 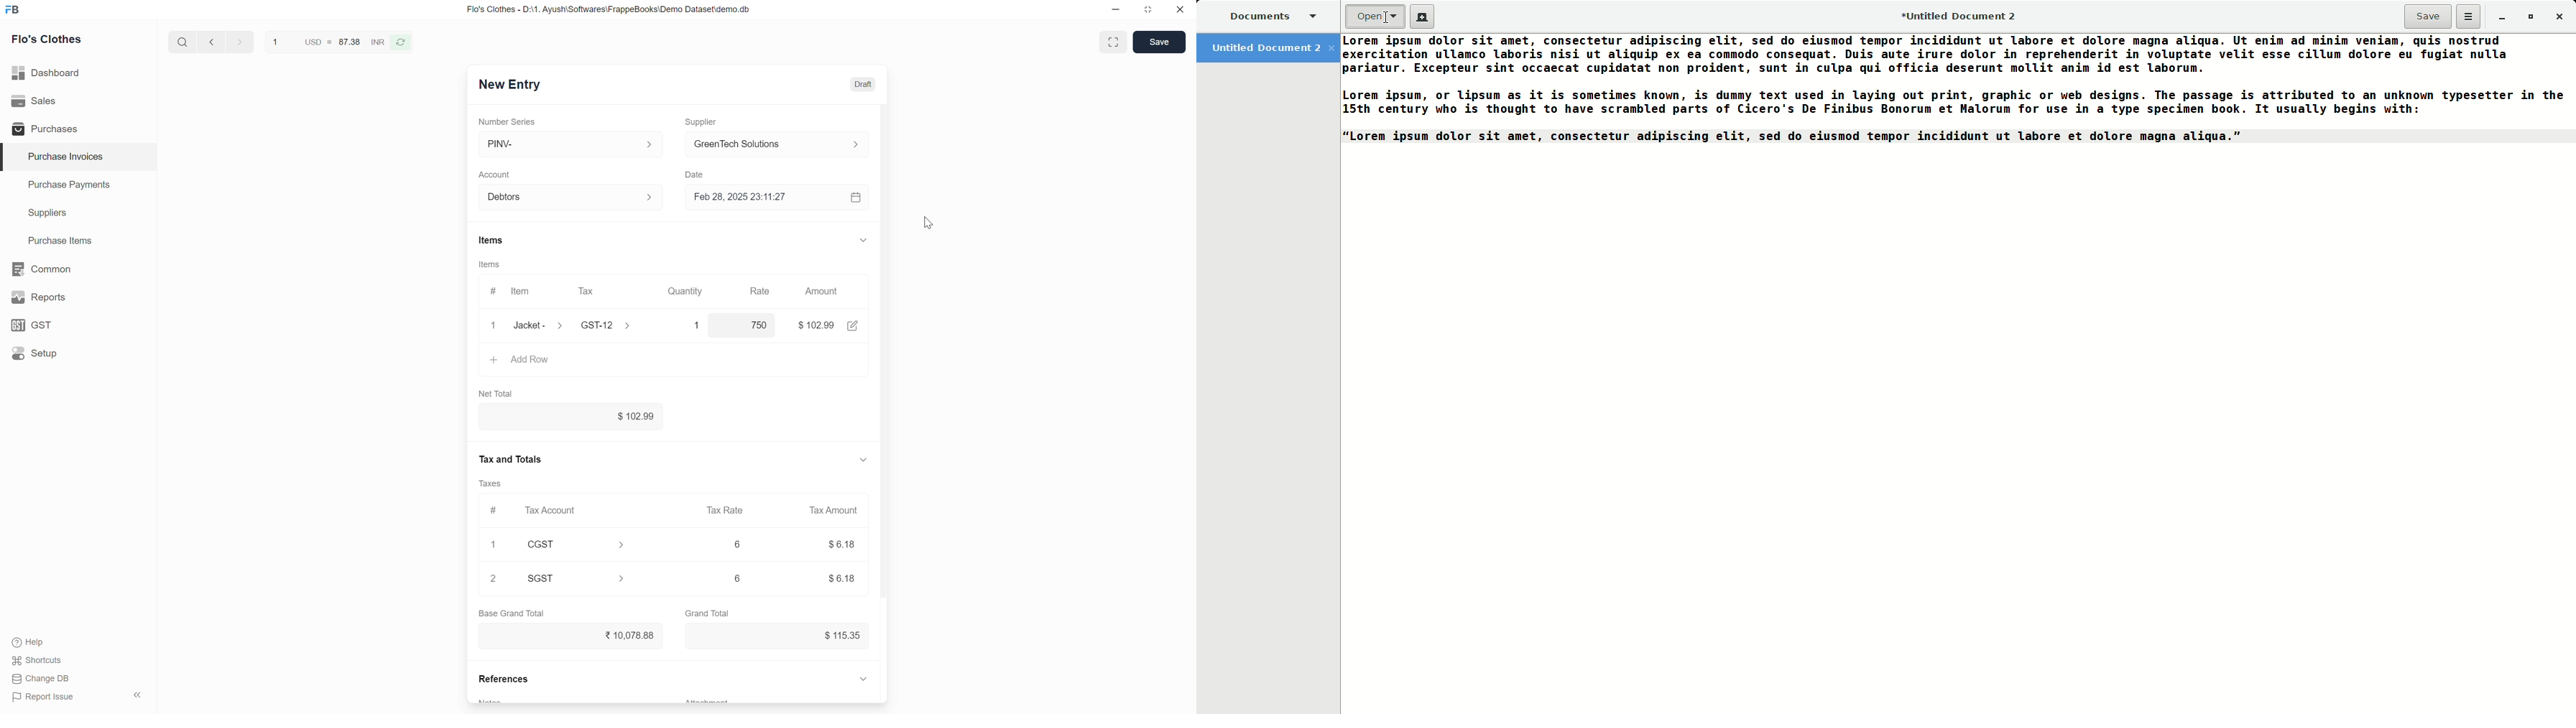 What do you see at coordinates (863, 678) in the screenshot?
I see `Collapse` at bounding box center [863, 678].